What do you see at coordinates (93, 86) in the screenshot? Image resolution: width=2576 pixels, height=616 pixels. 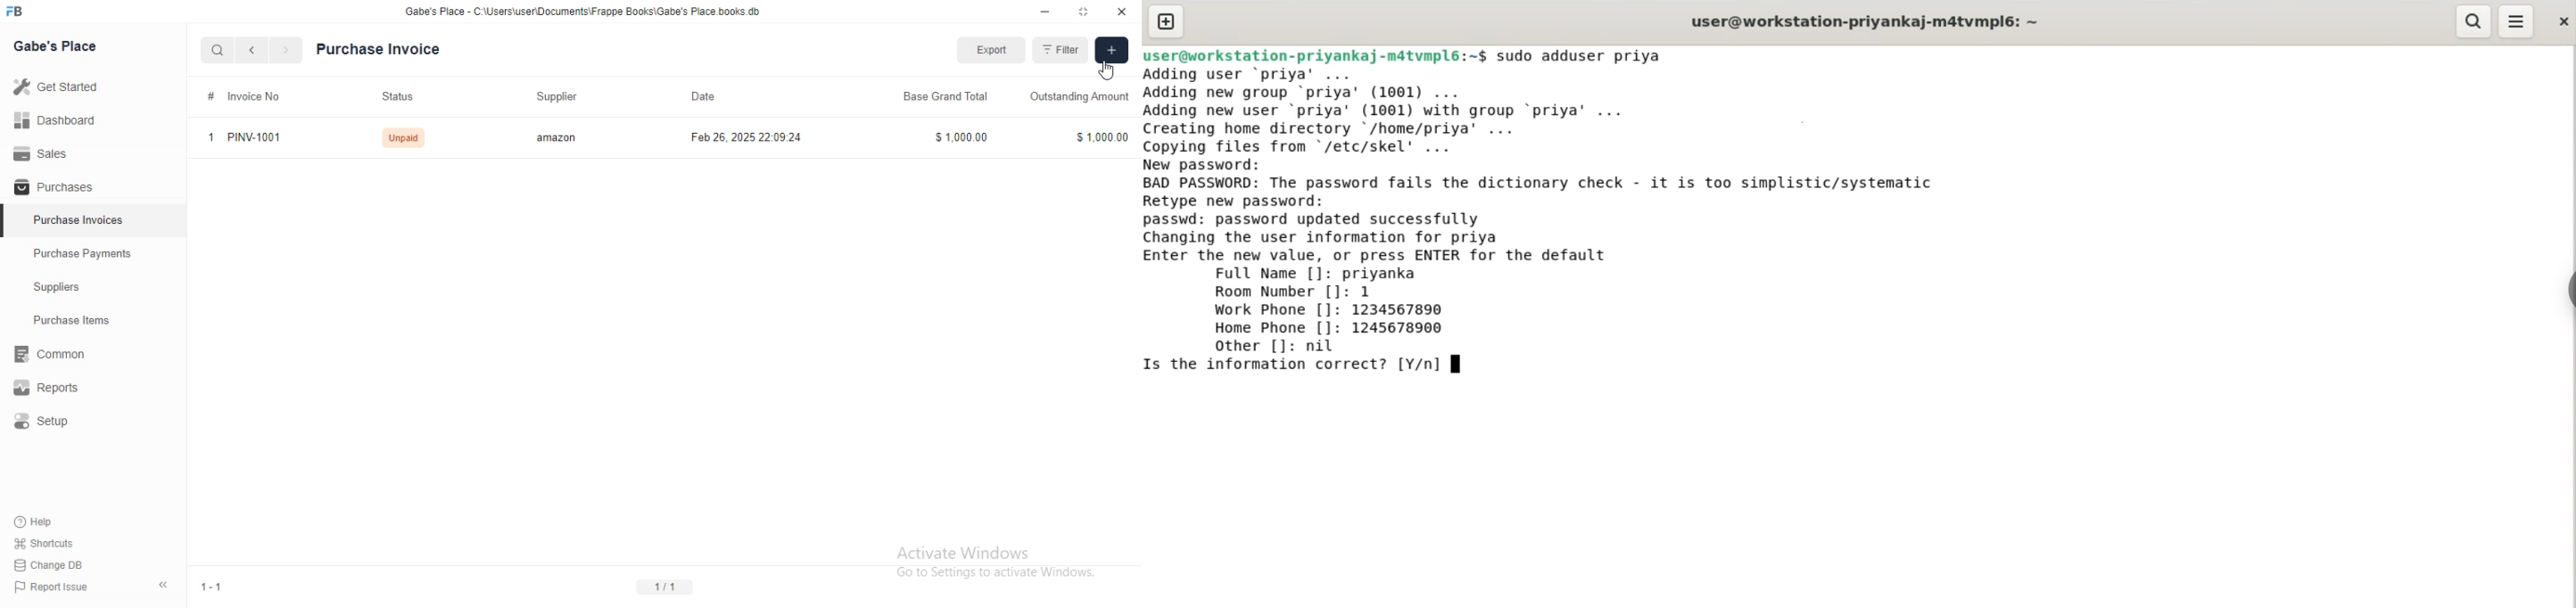 I see `Get Started` at bounding box center [93, 86].